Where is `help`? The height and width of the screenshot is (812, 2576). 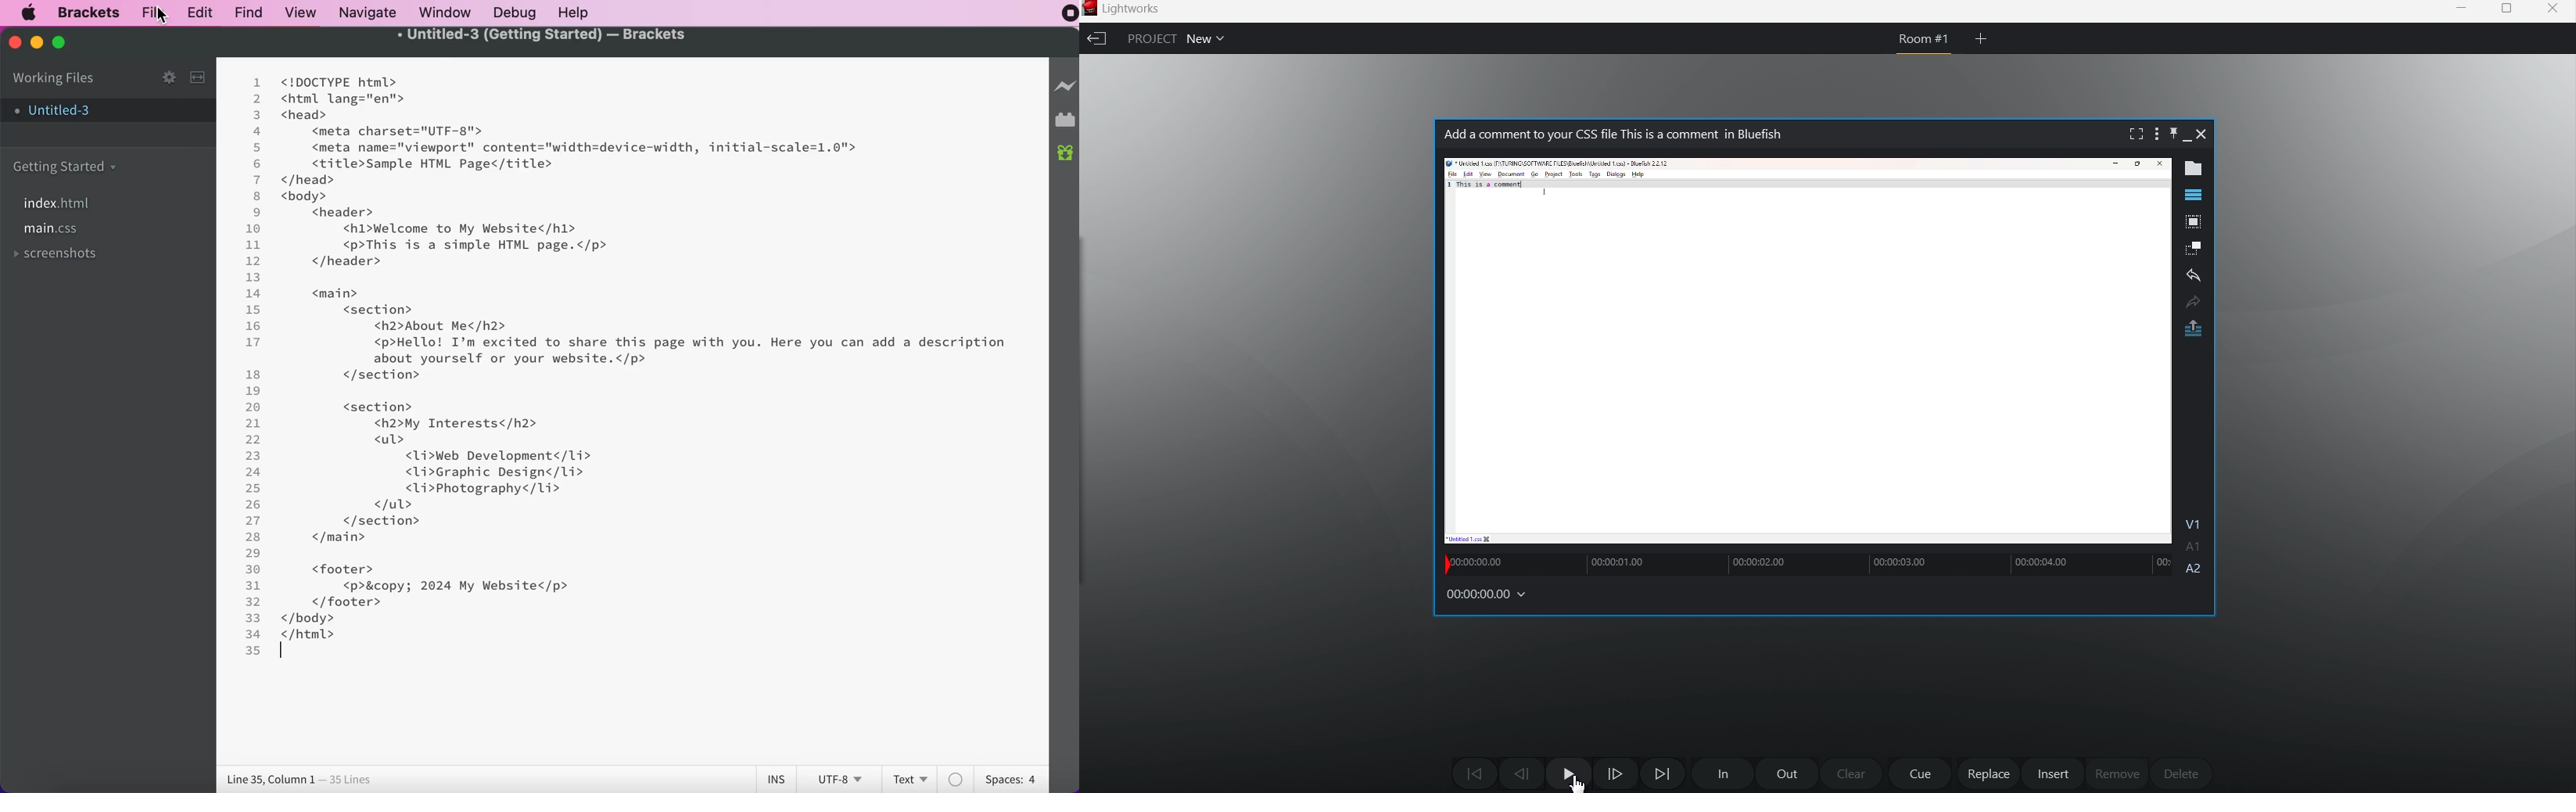
help is located at coordinates (588, 12).